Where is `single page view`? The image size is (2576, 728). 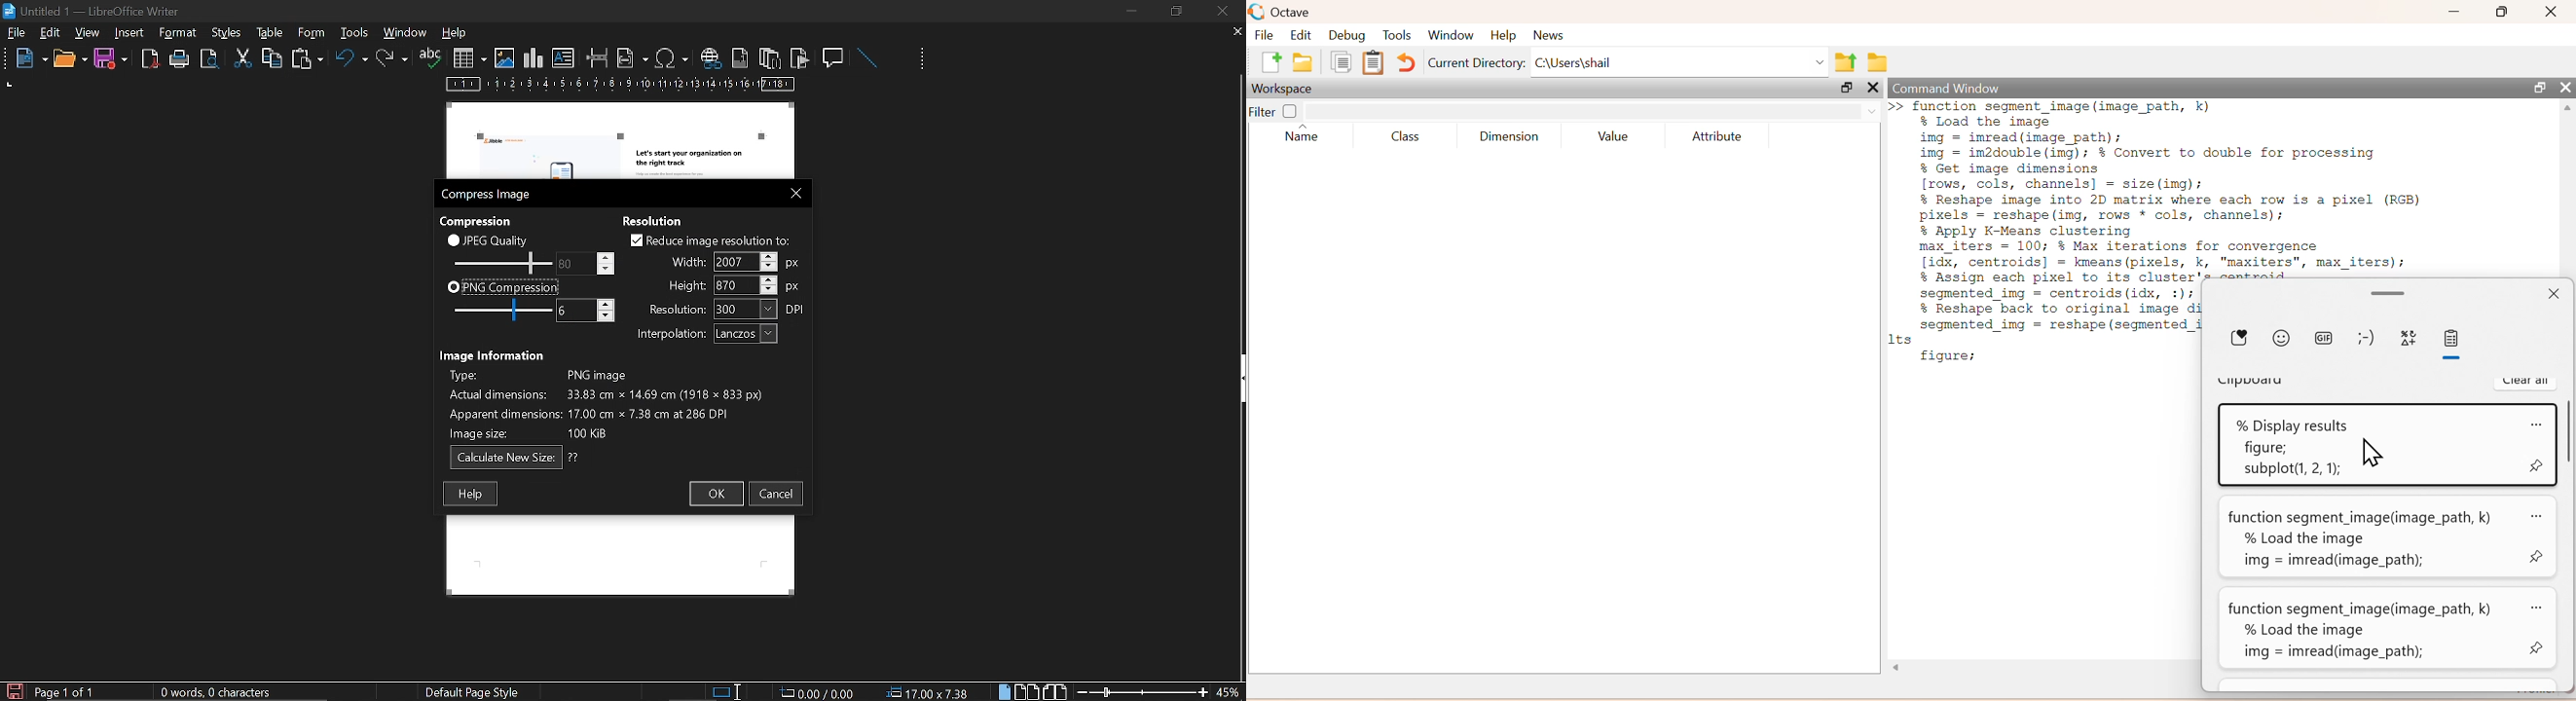
single page view is located at coordinates (1007, 691).